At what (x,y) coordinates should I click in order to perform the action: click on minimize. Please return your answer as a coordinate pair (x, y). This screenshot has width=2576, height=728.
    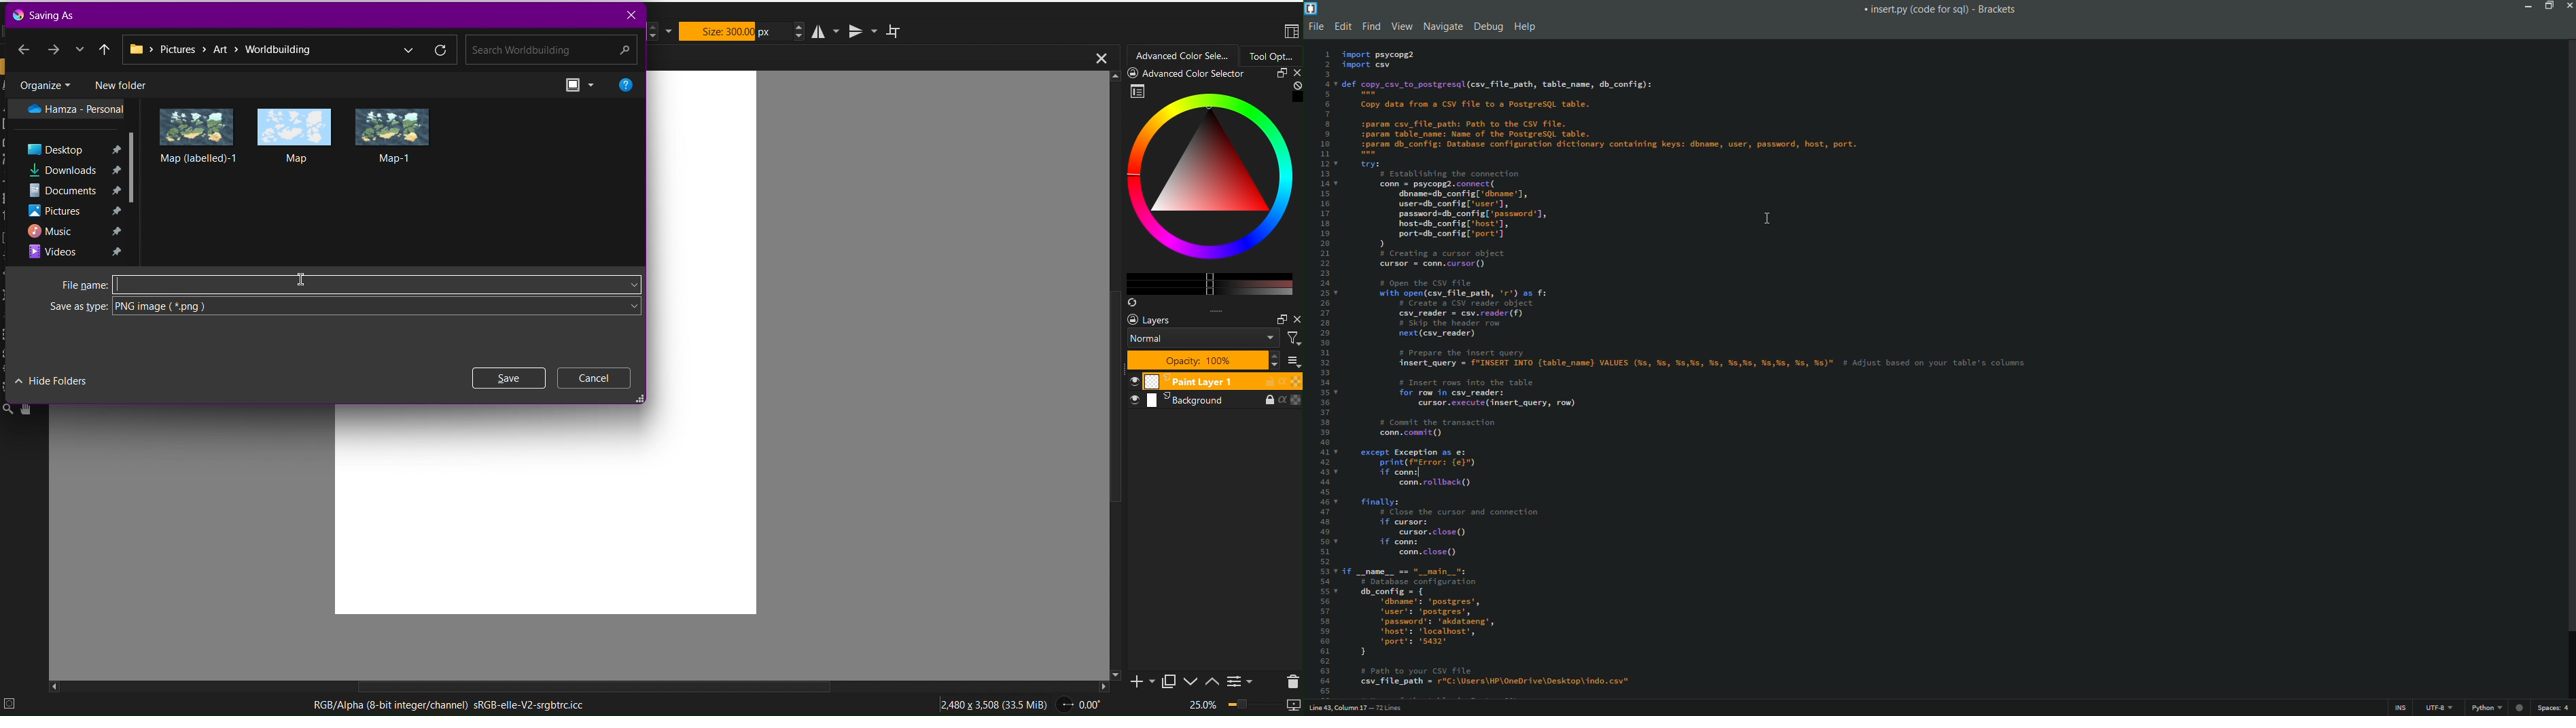
    Looking at the image, I should click on (2527, 5).